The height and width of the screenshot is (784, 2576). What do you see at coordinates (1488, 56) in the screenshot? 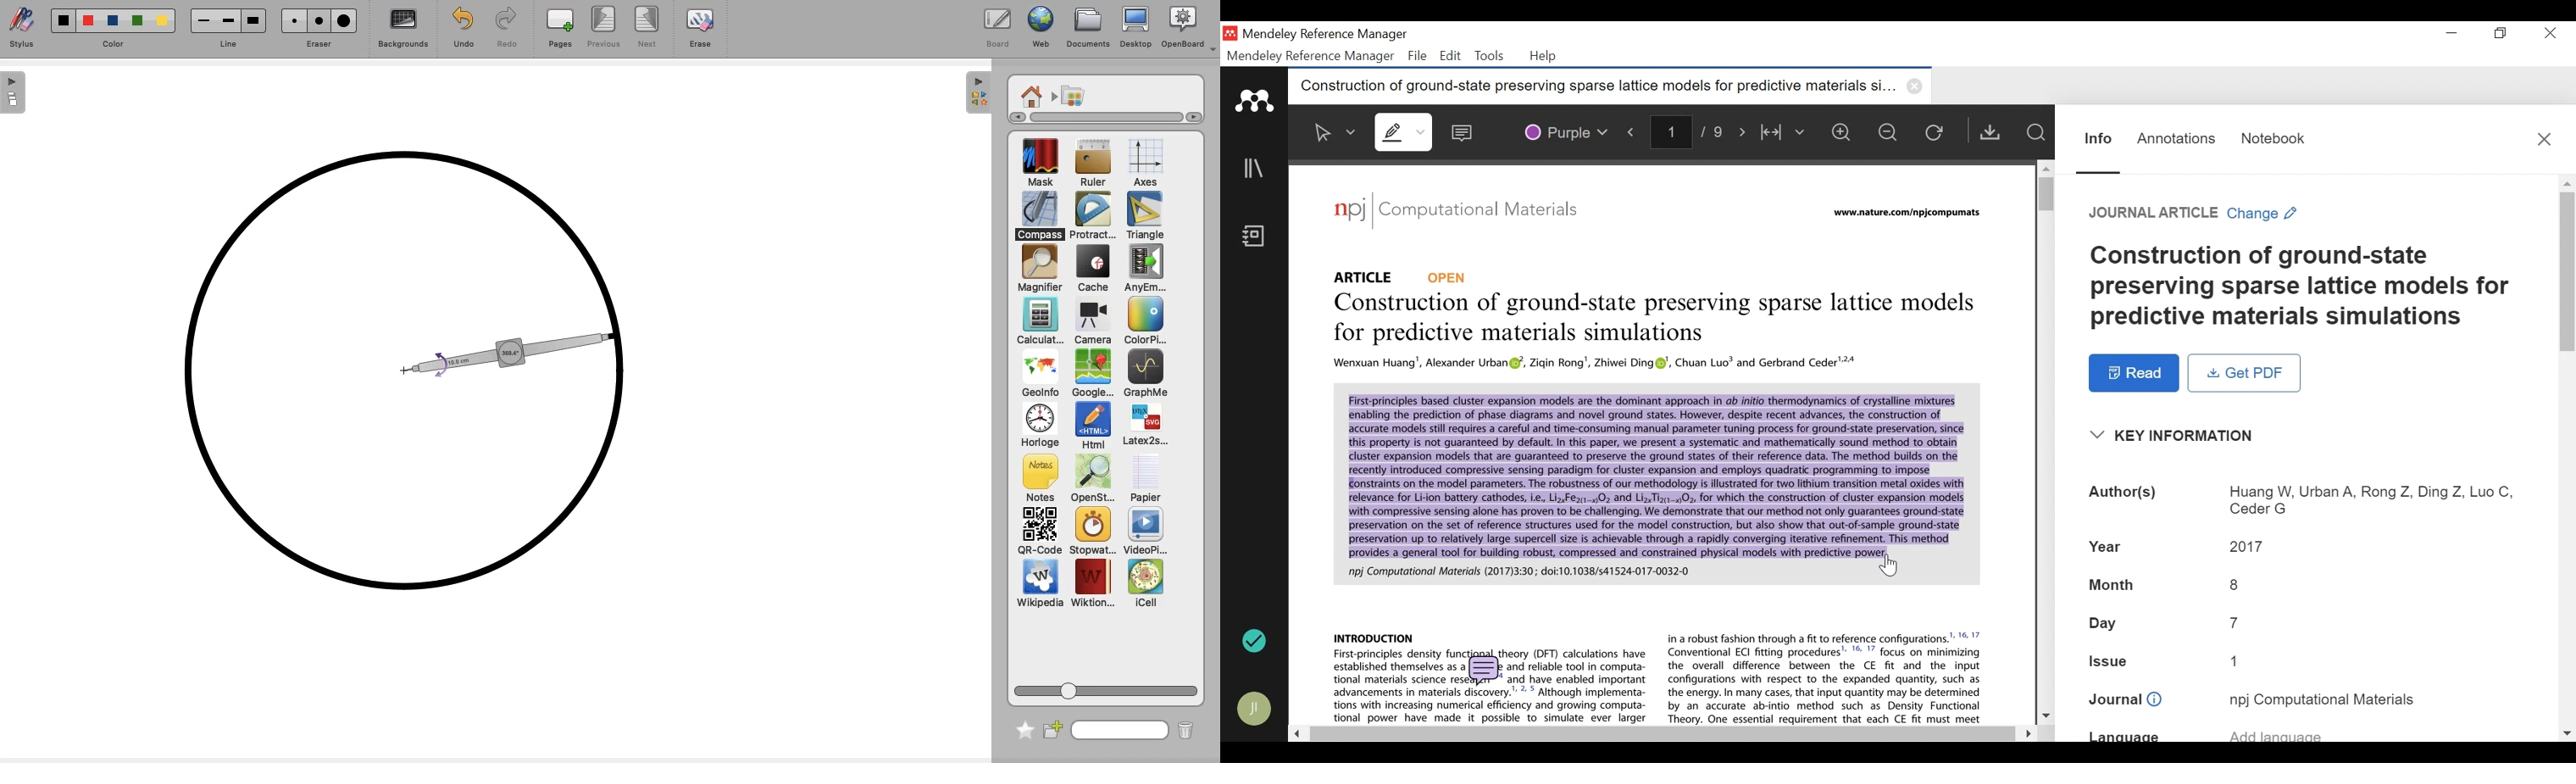
I see `Tools` at bounding box center [1488, 56].